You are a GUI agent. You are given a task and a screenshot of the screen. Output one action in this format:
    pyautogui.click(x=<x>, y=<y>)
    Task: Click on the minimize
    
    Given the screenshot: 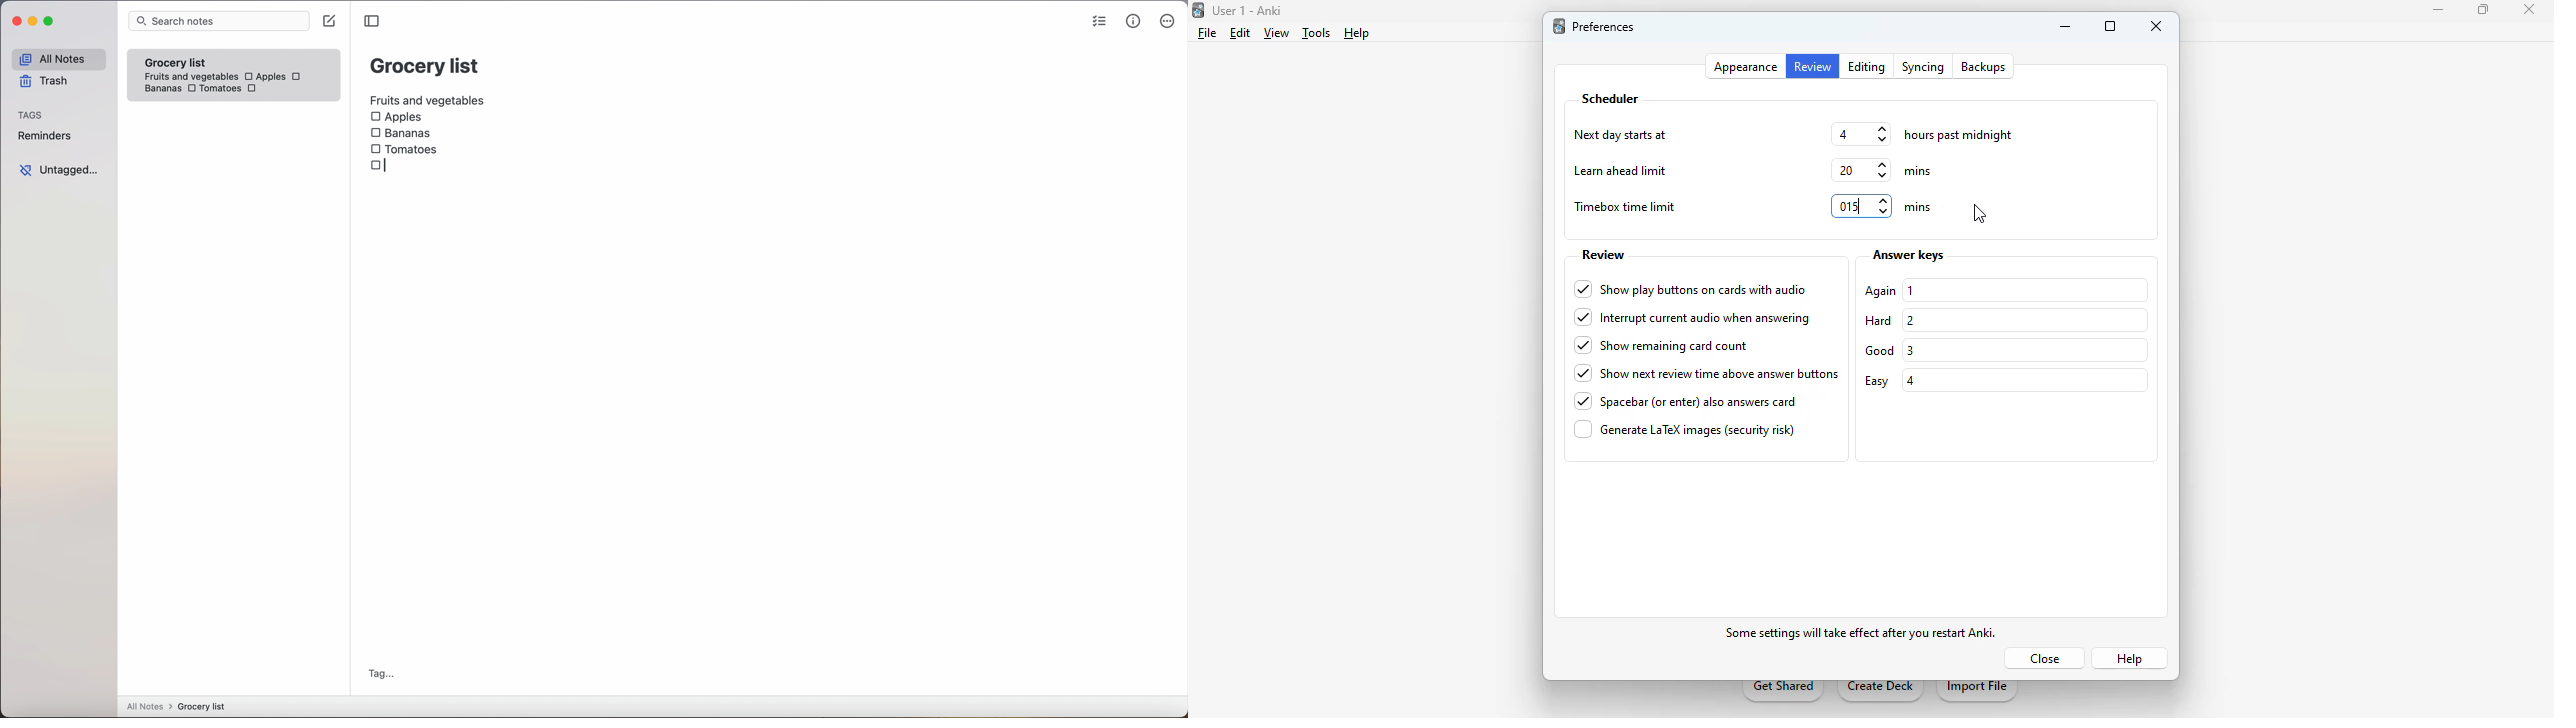 What is the action you would take?
    pyautogui.click(x=2440, y=10)
    